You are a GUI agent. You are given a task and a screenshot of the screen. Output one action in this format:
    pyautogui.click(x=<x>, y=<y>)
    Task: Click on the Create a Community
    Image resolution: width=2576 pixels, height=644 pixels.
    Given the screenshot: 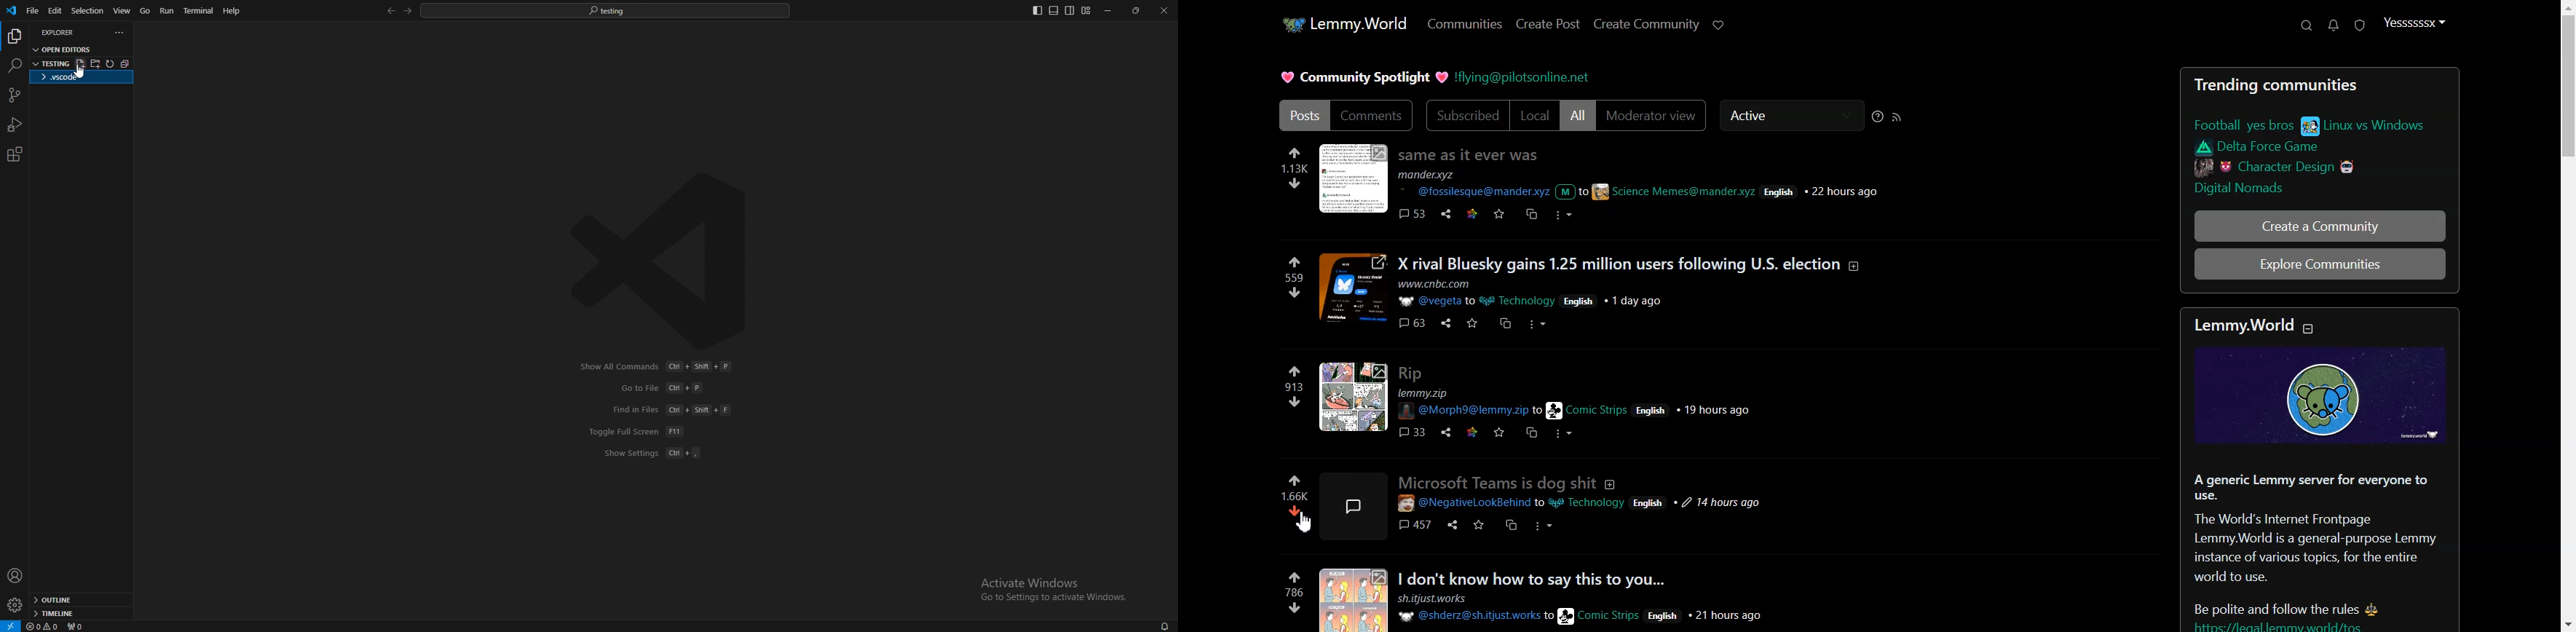 What is the action you would take?
    pyautogui.click(x=2321, y=226)
    